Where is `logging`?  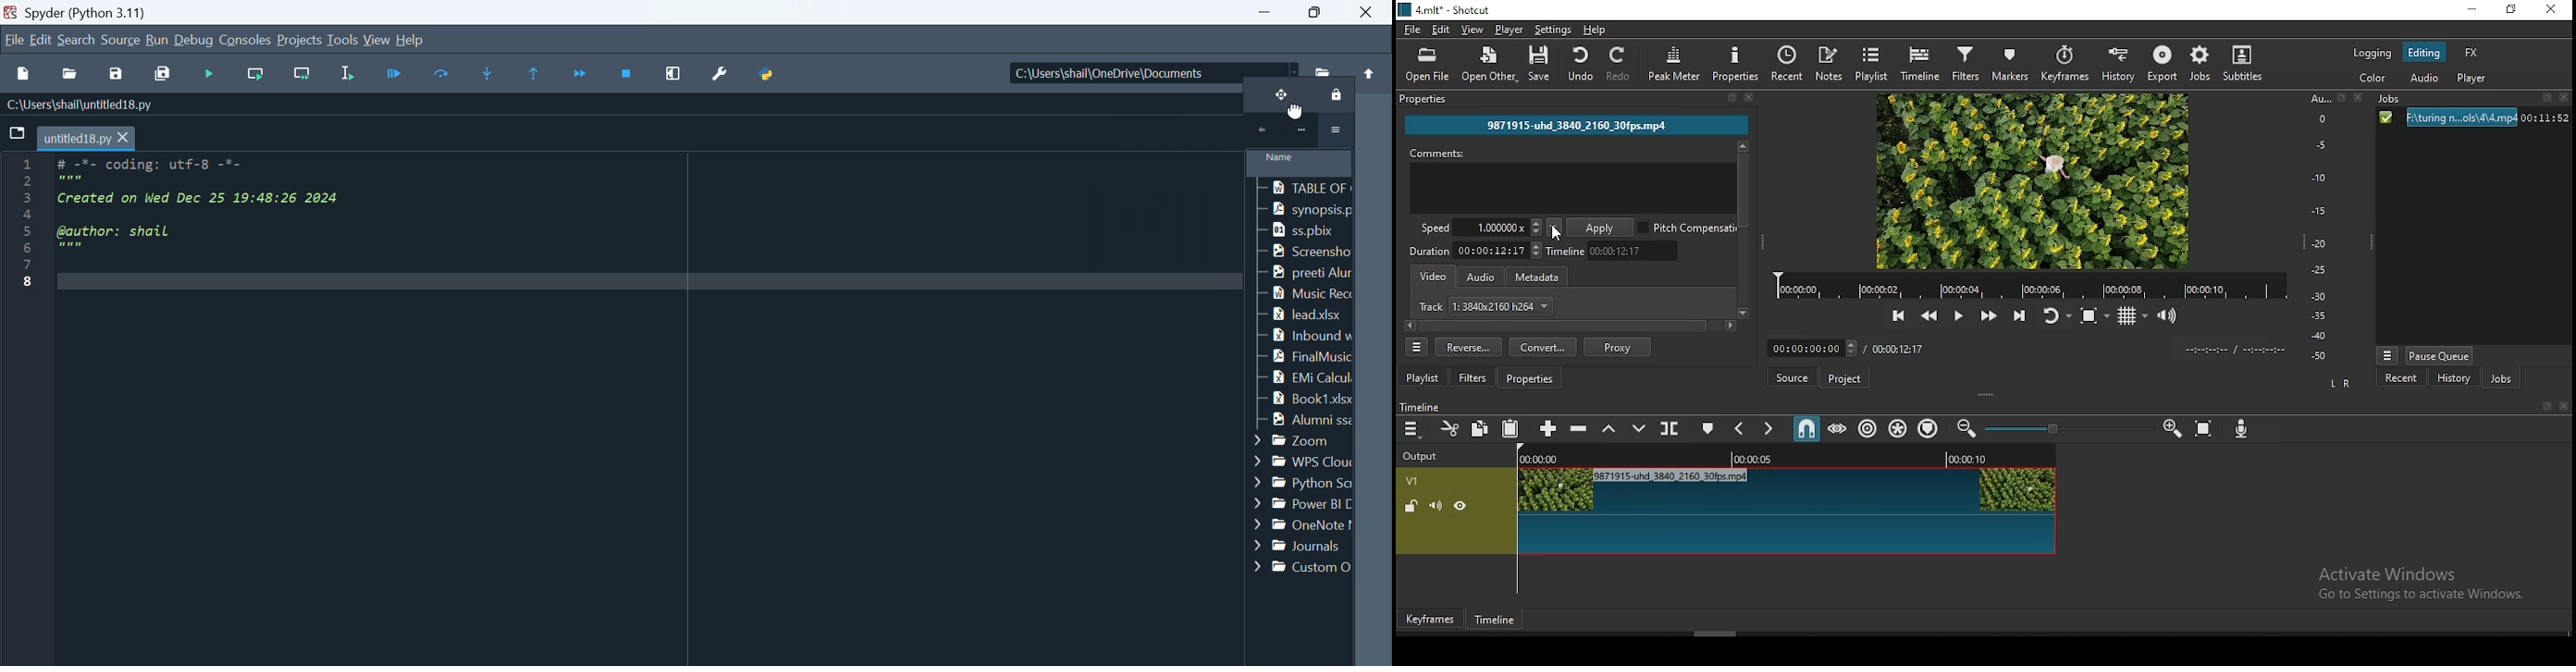
logging is located at coordinates (2373, 54).